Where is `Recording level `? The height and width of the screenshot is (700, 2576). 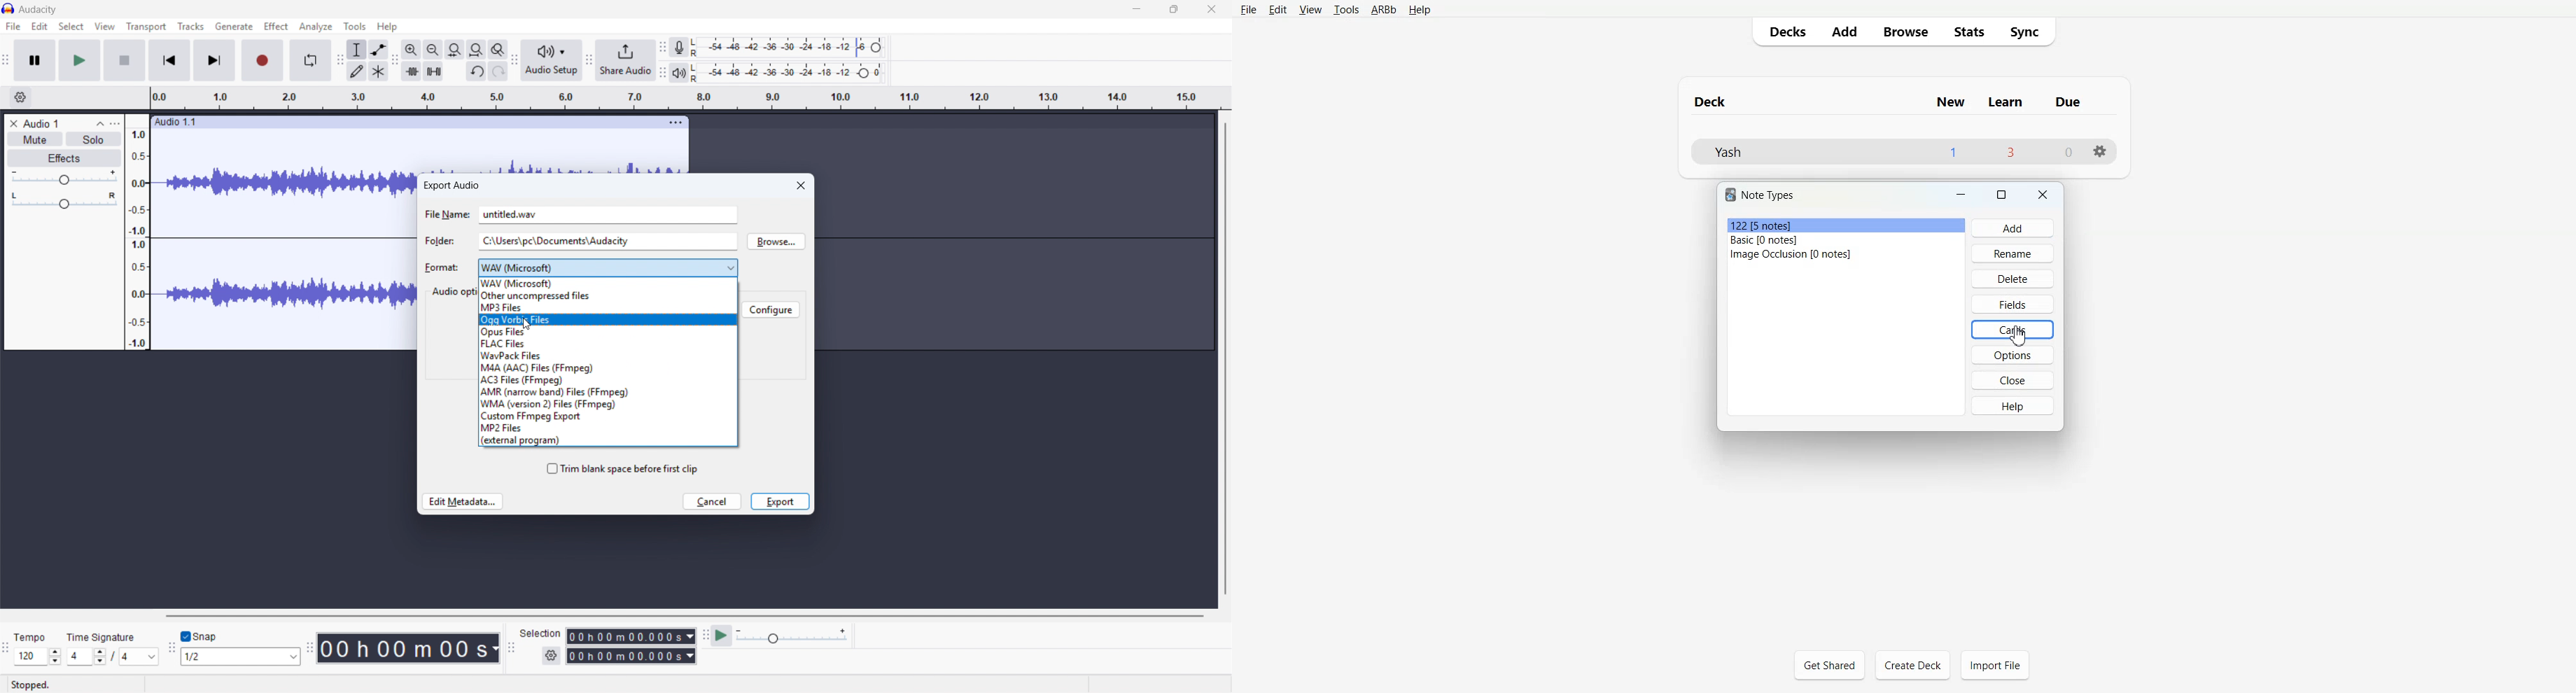 Recording level  is located at coordinates (792, 47).